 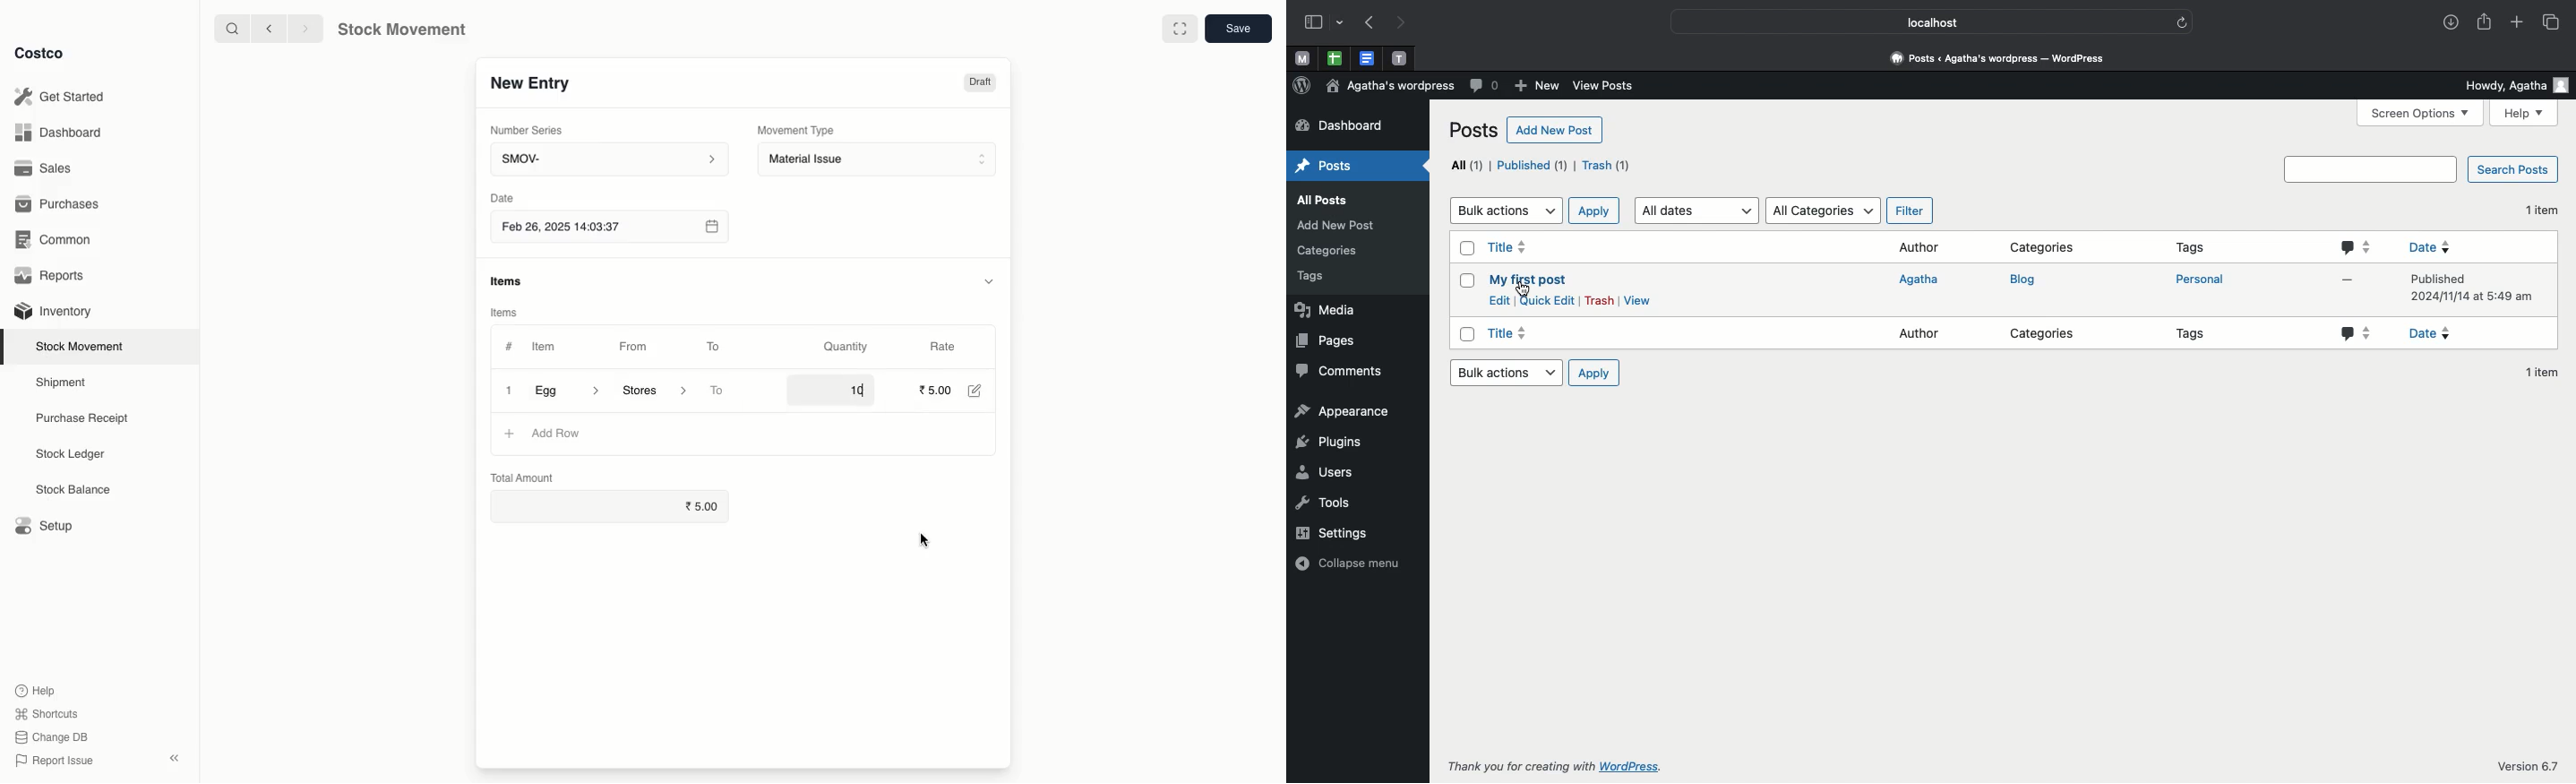 What do you see at coordinates (718, 392) in the screenshot?
I see `To` at bounding box center [718, 392].